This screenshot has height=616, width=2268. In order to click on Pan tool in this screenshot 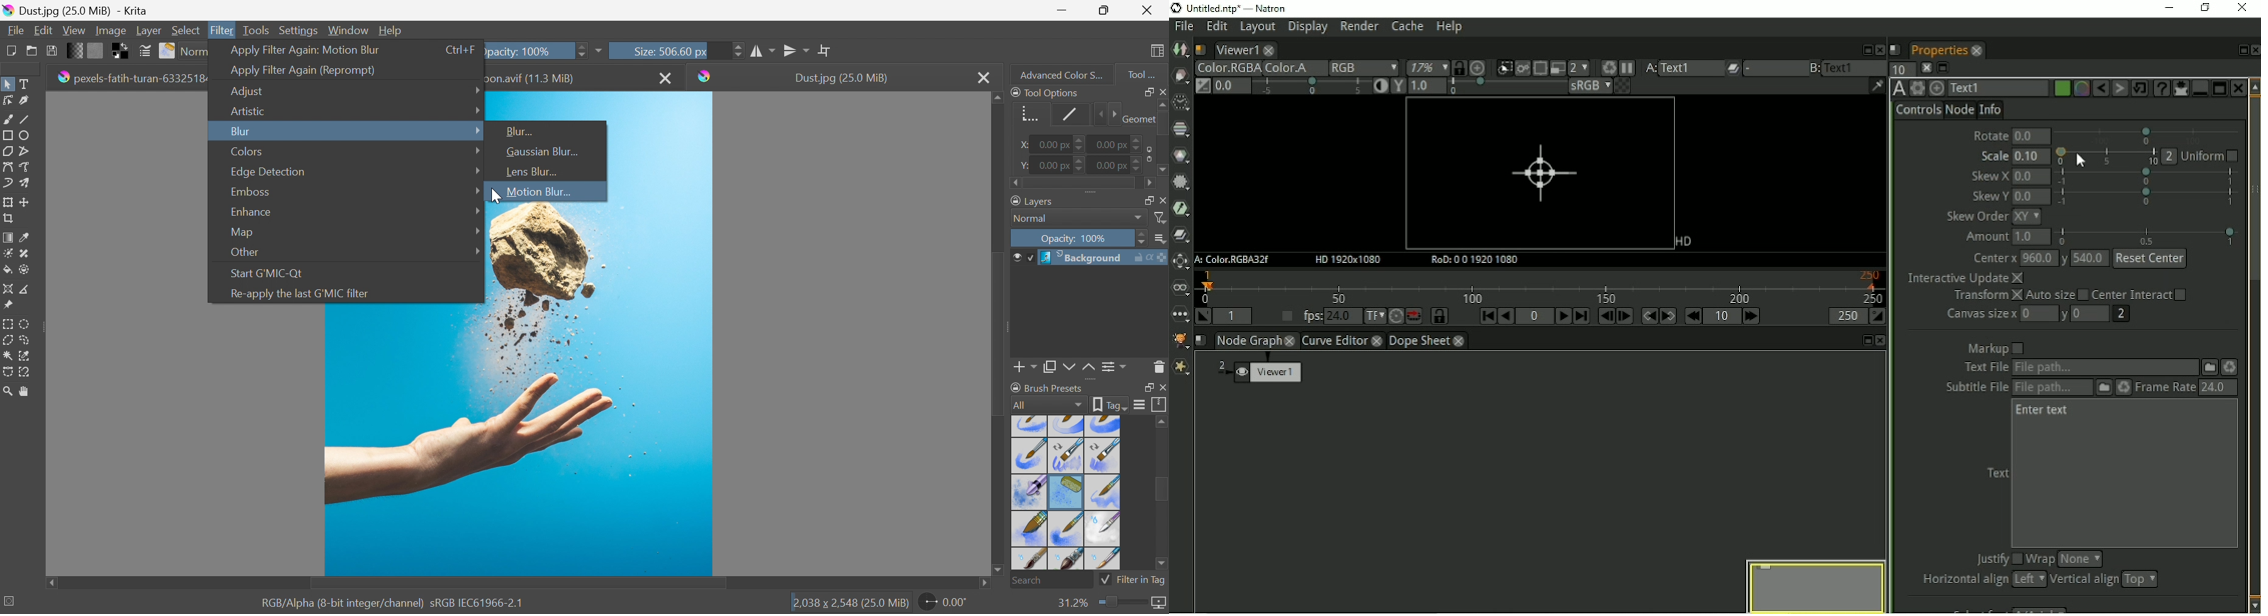, I will do `click(25, 392)`.